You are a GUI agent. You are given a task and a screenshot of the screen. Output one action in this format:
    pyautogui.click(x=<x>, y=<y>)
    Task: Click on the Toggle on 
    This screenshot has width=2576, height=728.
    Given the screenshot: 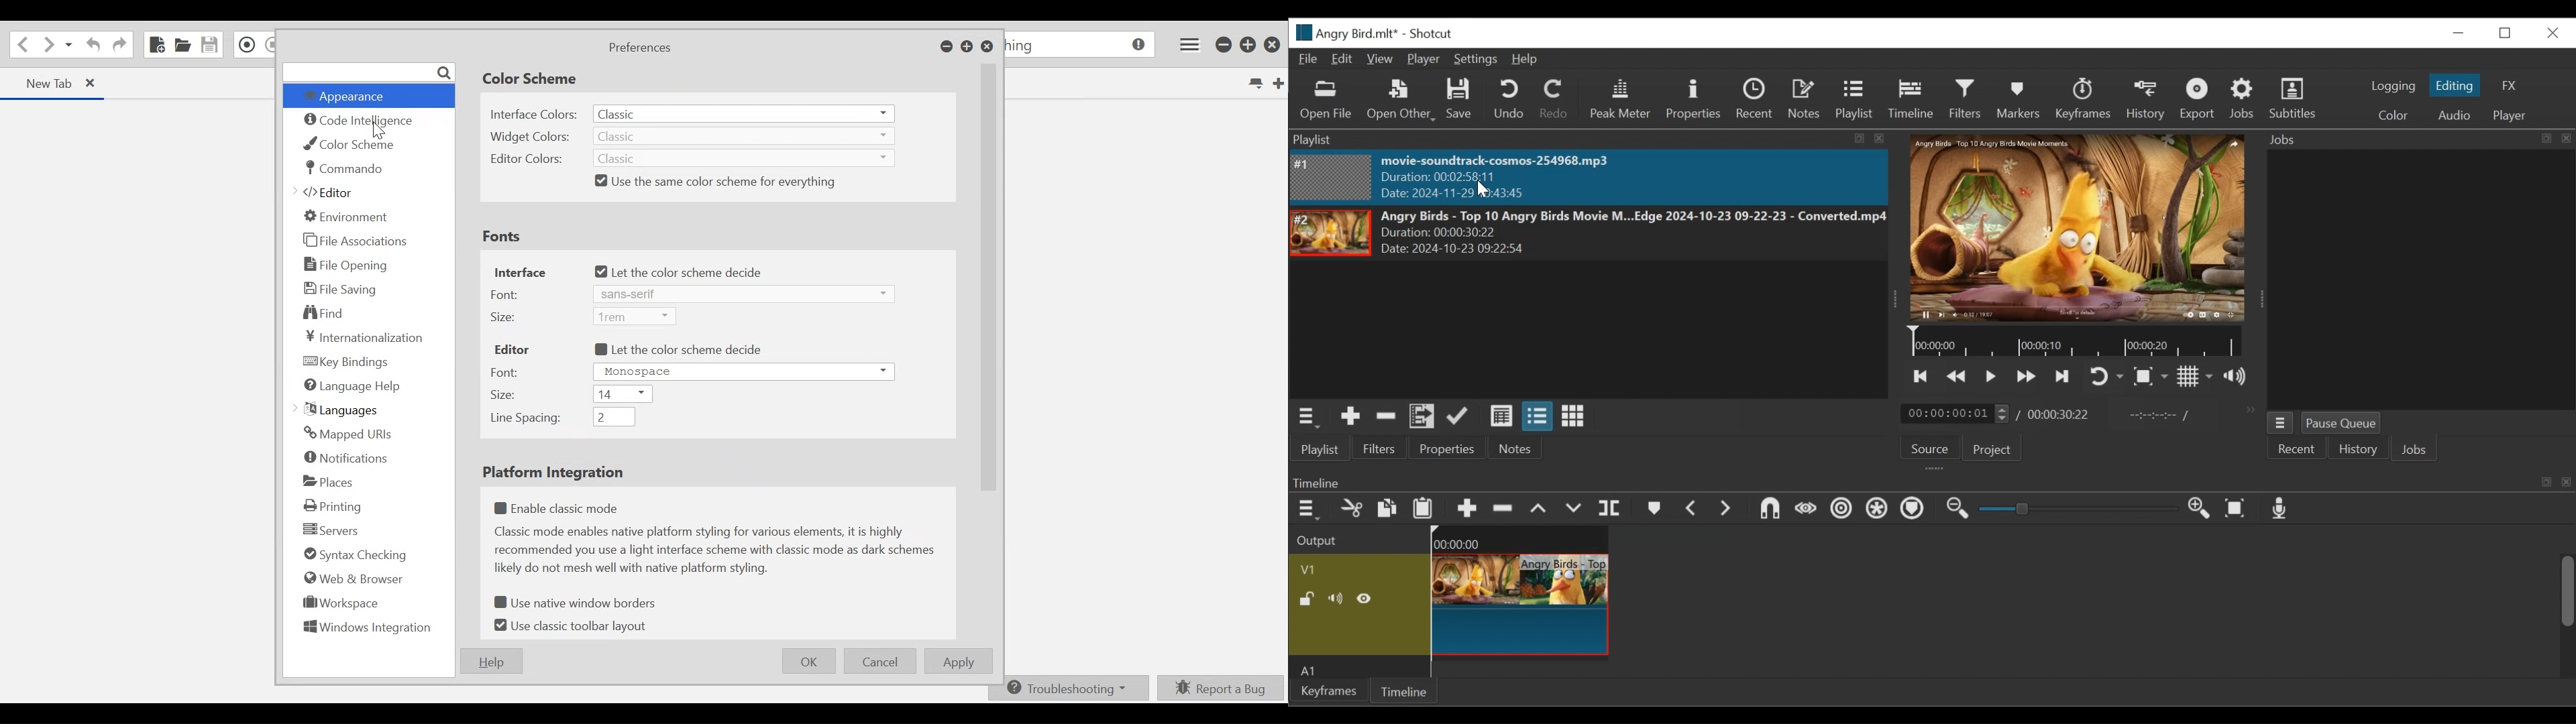 What is the action you would take?
    pyautogui.click(x=2108, y=375)
    